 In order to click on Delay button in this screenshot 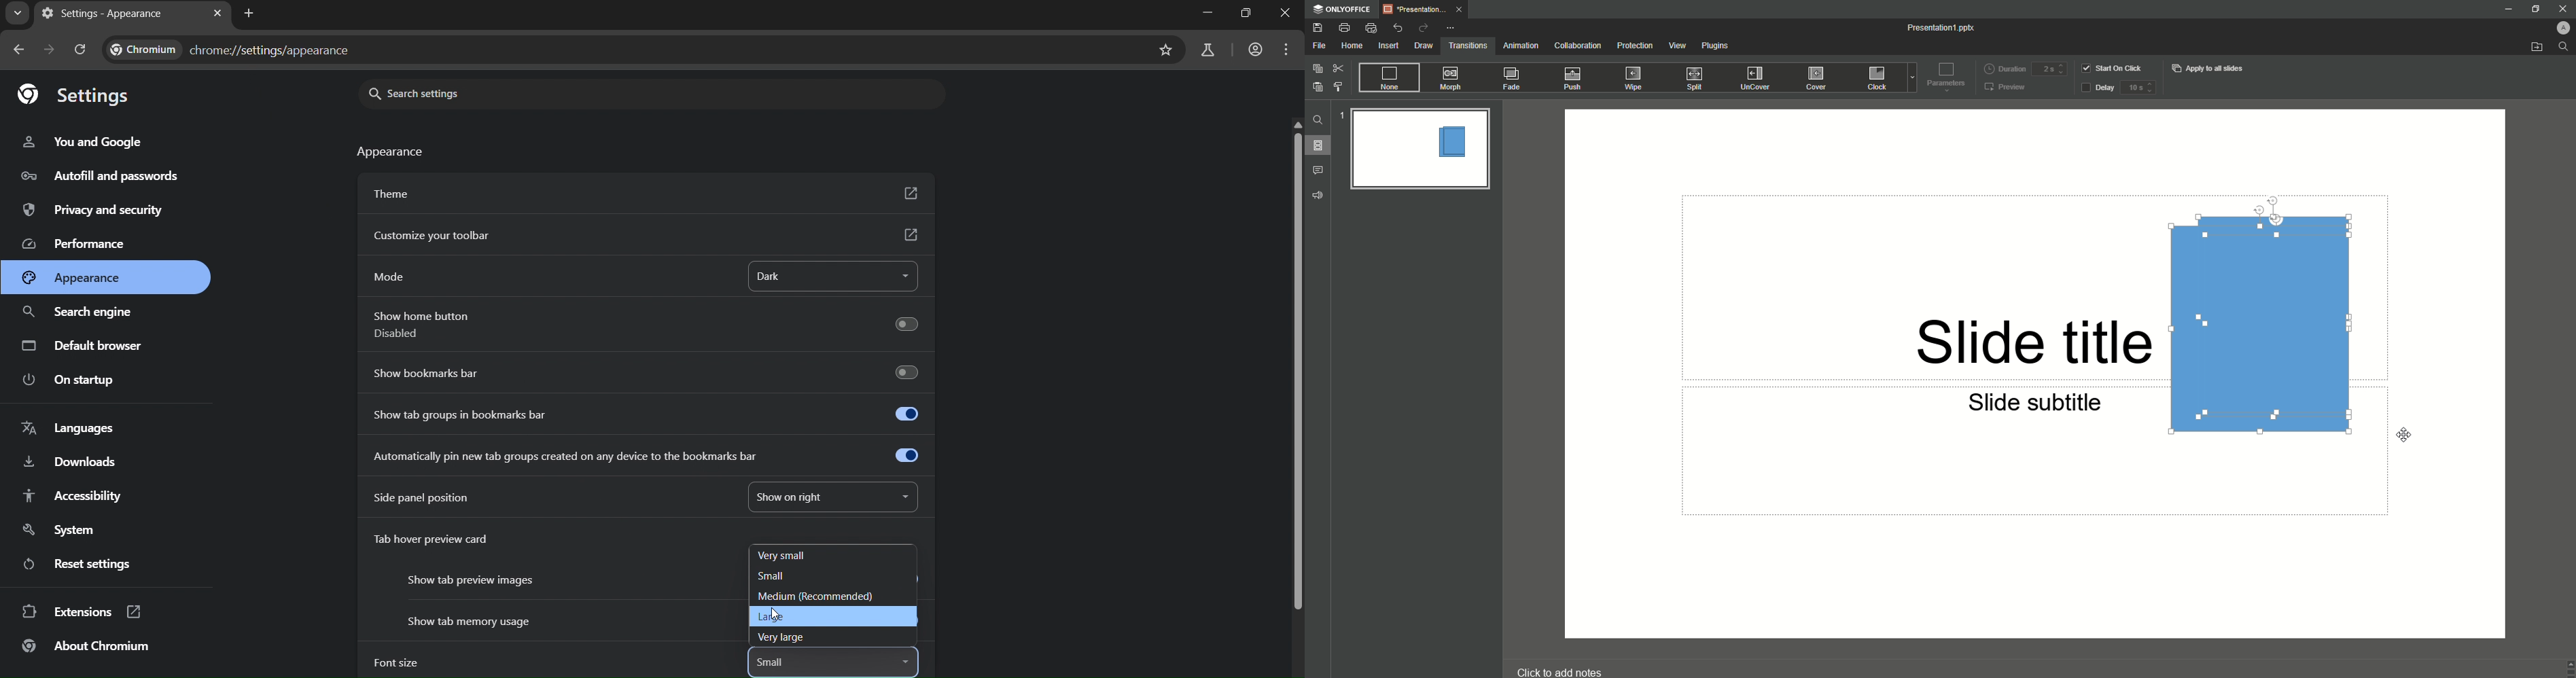, I will do `click(2097, 89)`.